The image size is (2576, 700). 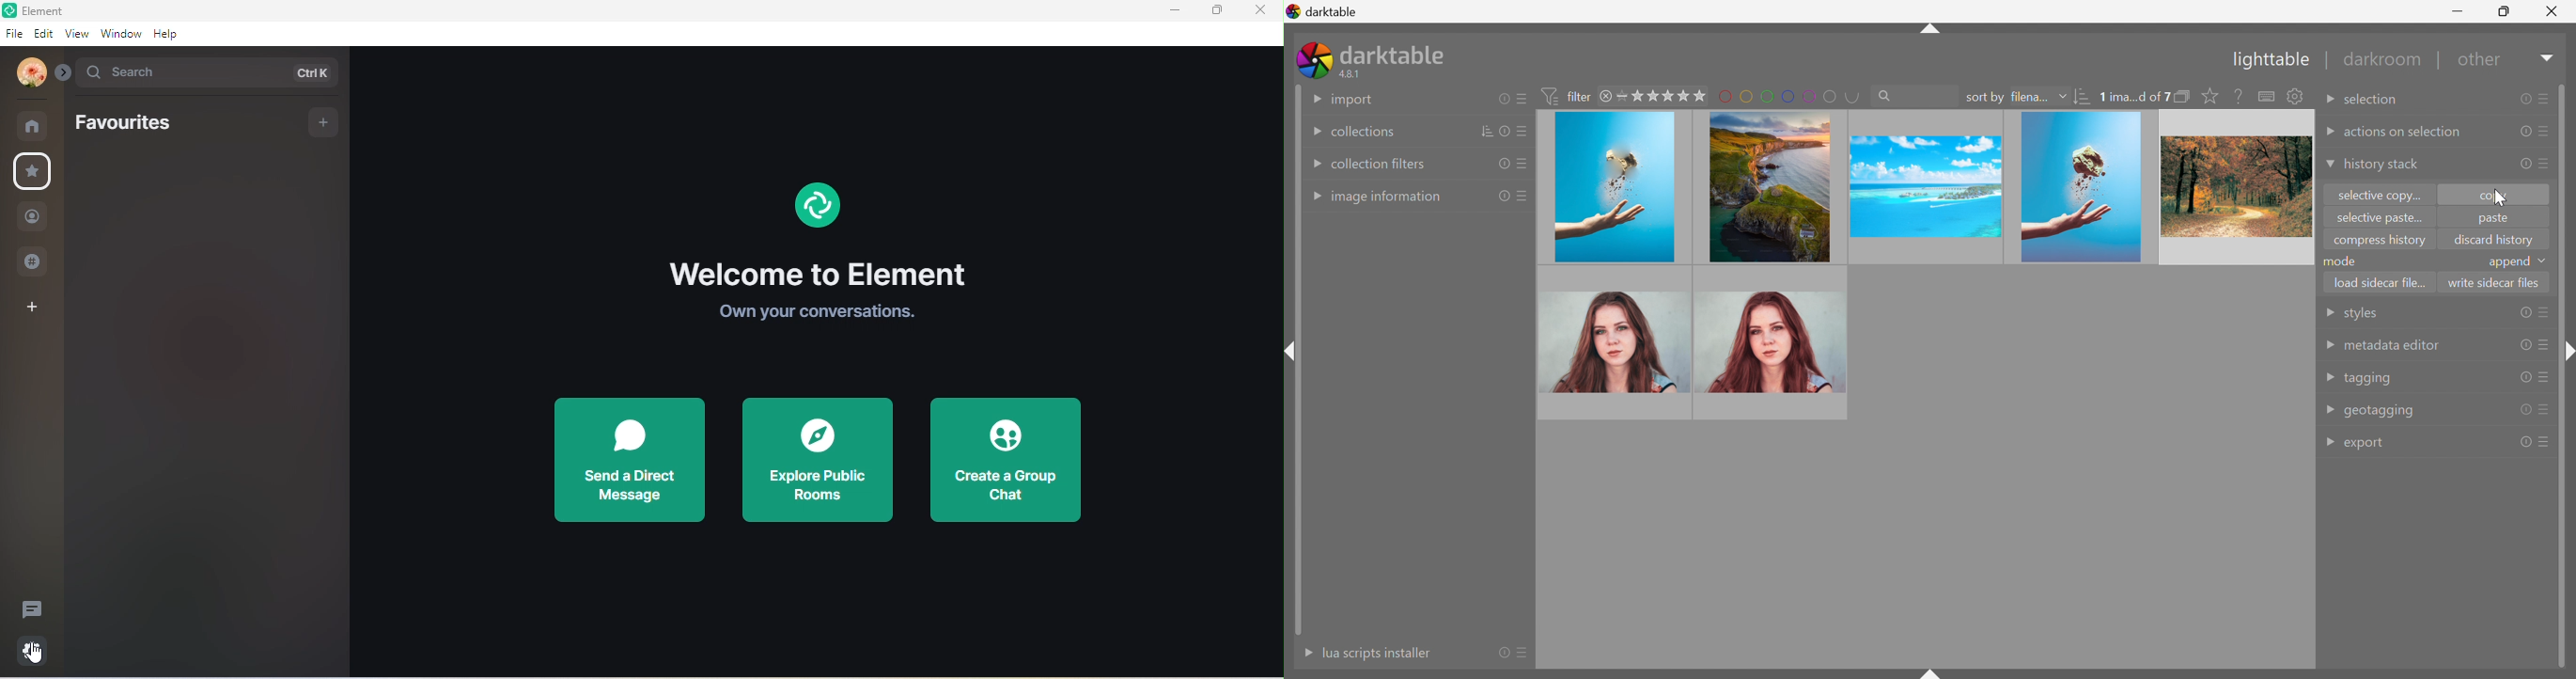 I want to click on reset, so click(x=1503, y=197).